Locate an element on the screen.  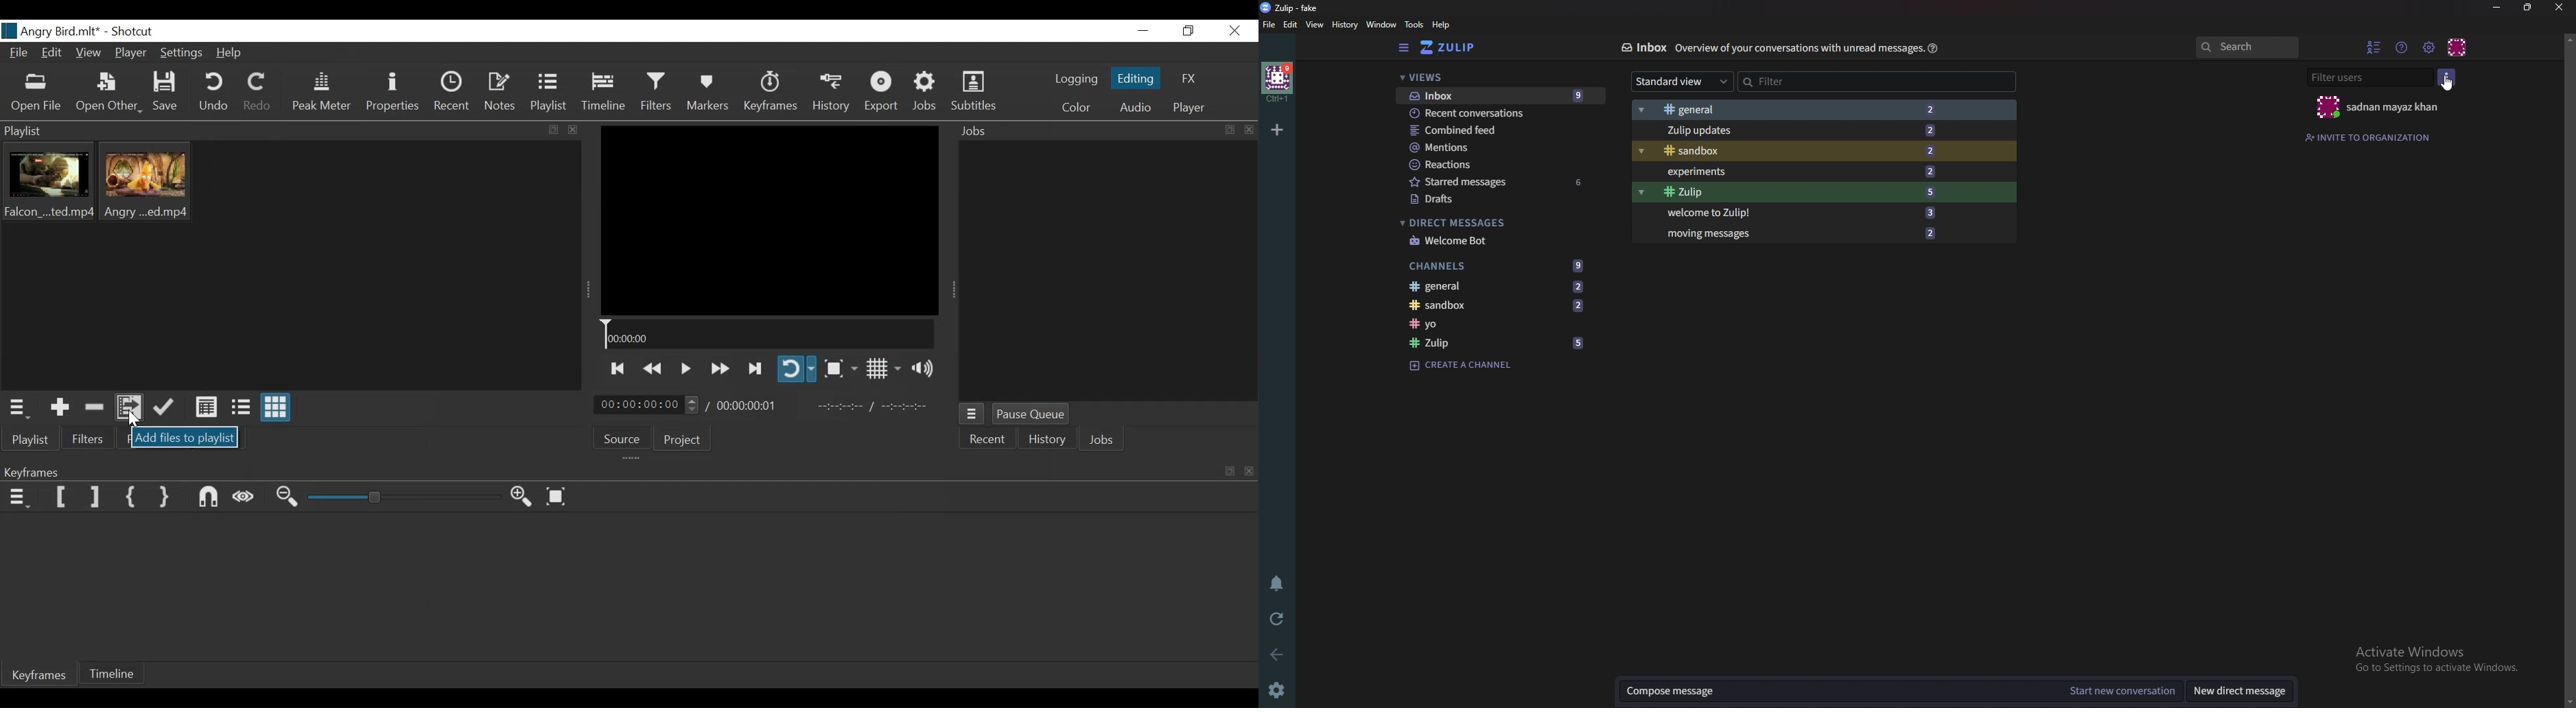
Recent conversations is located at coordinates (1494, 113).